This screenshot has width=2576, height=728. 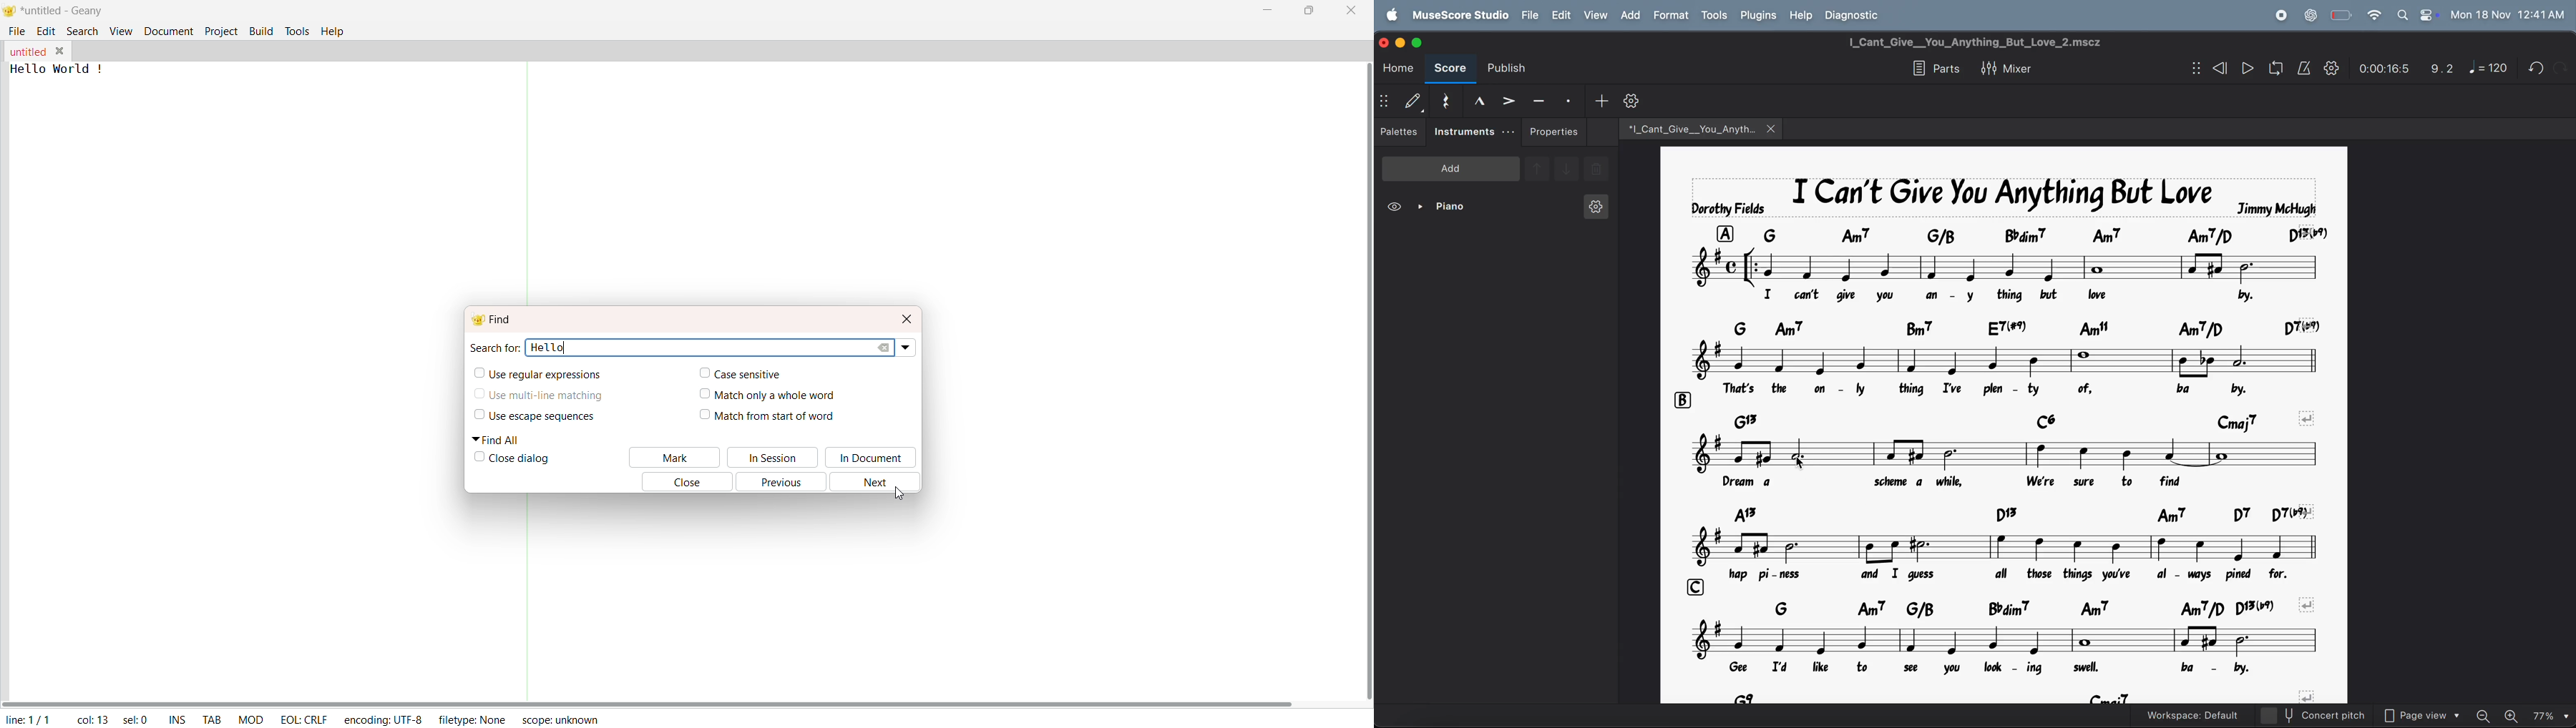 I want to click on row, so click(x=1679, y=398).